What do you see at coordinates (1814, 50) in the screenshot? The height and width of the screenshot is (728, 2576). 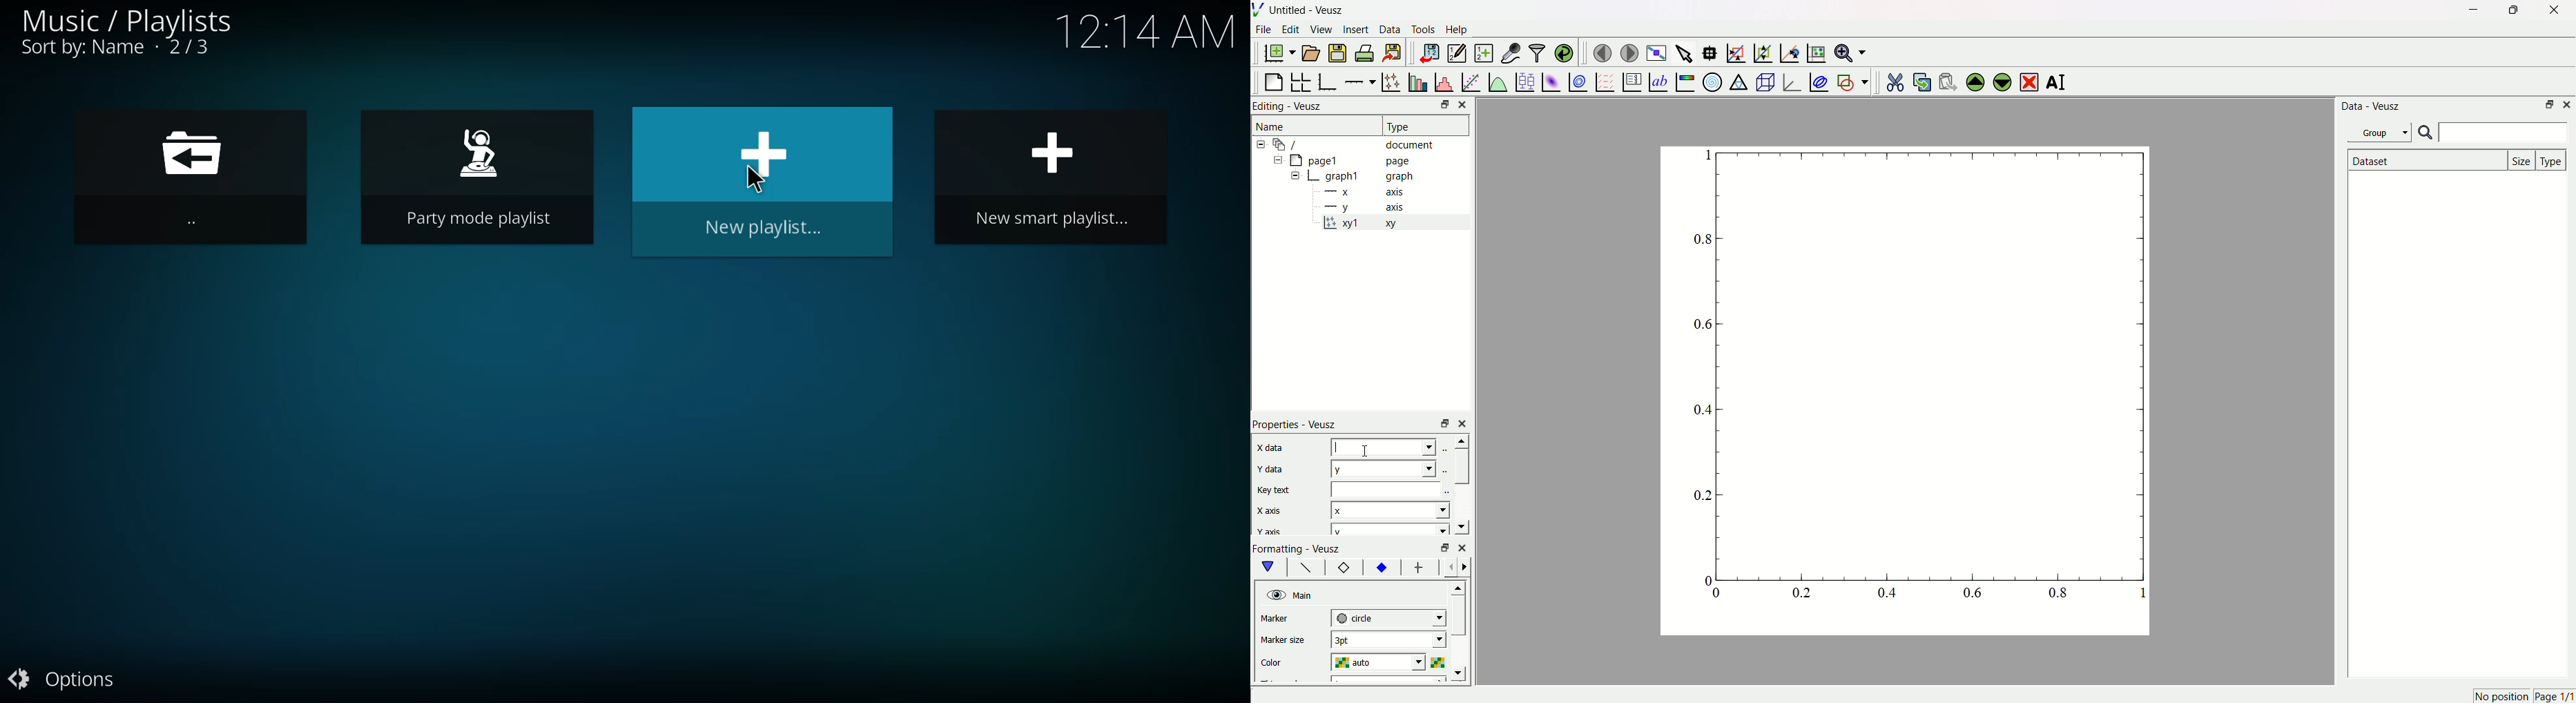 I see `reset the graph axes` at bounding box center [1814, 50].